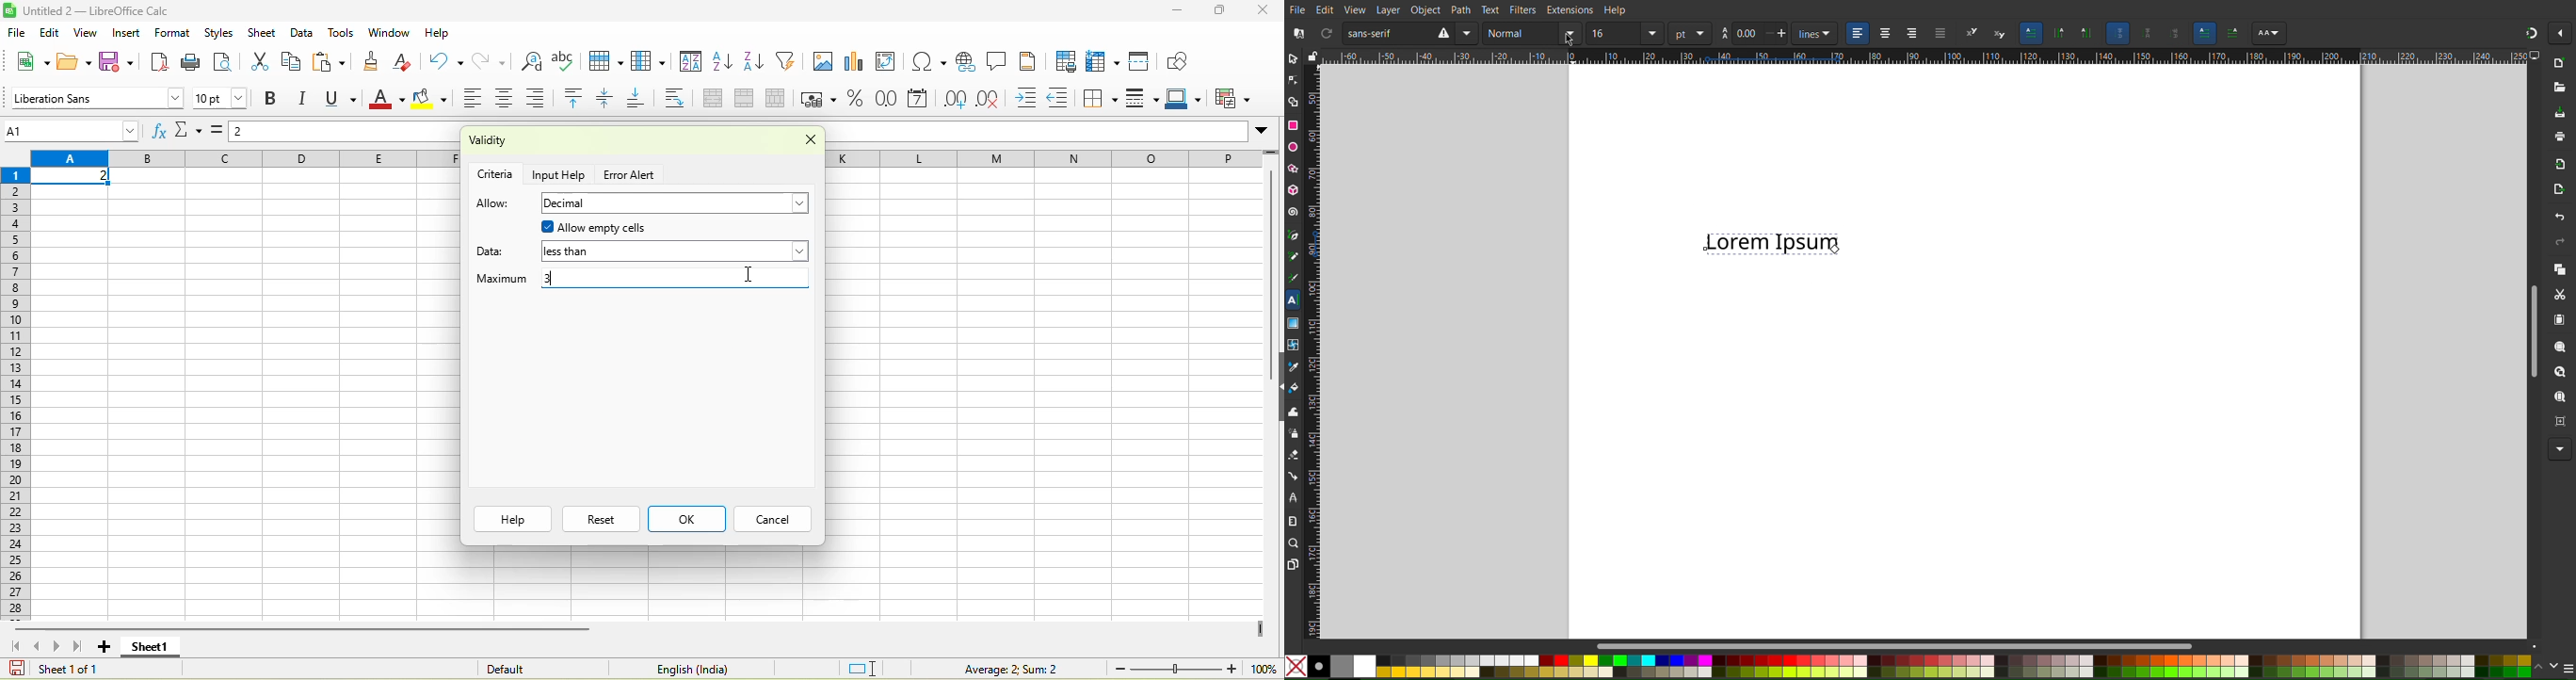 The image size is (2576, 700). Describe the element at coordinates (272, 100) in the screenshot. I see `bold` at that location.